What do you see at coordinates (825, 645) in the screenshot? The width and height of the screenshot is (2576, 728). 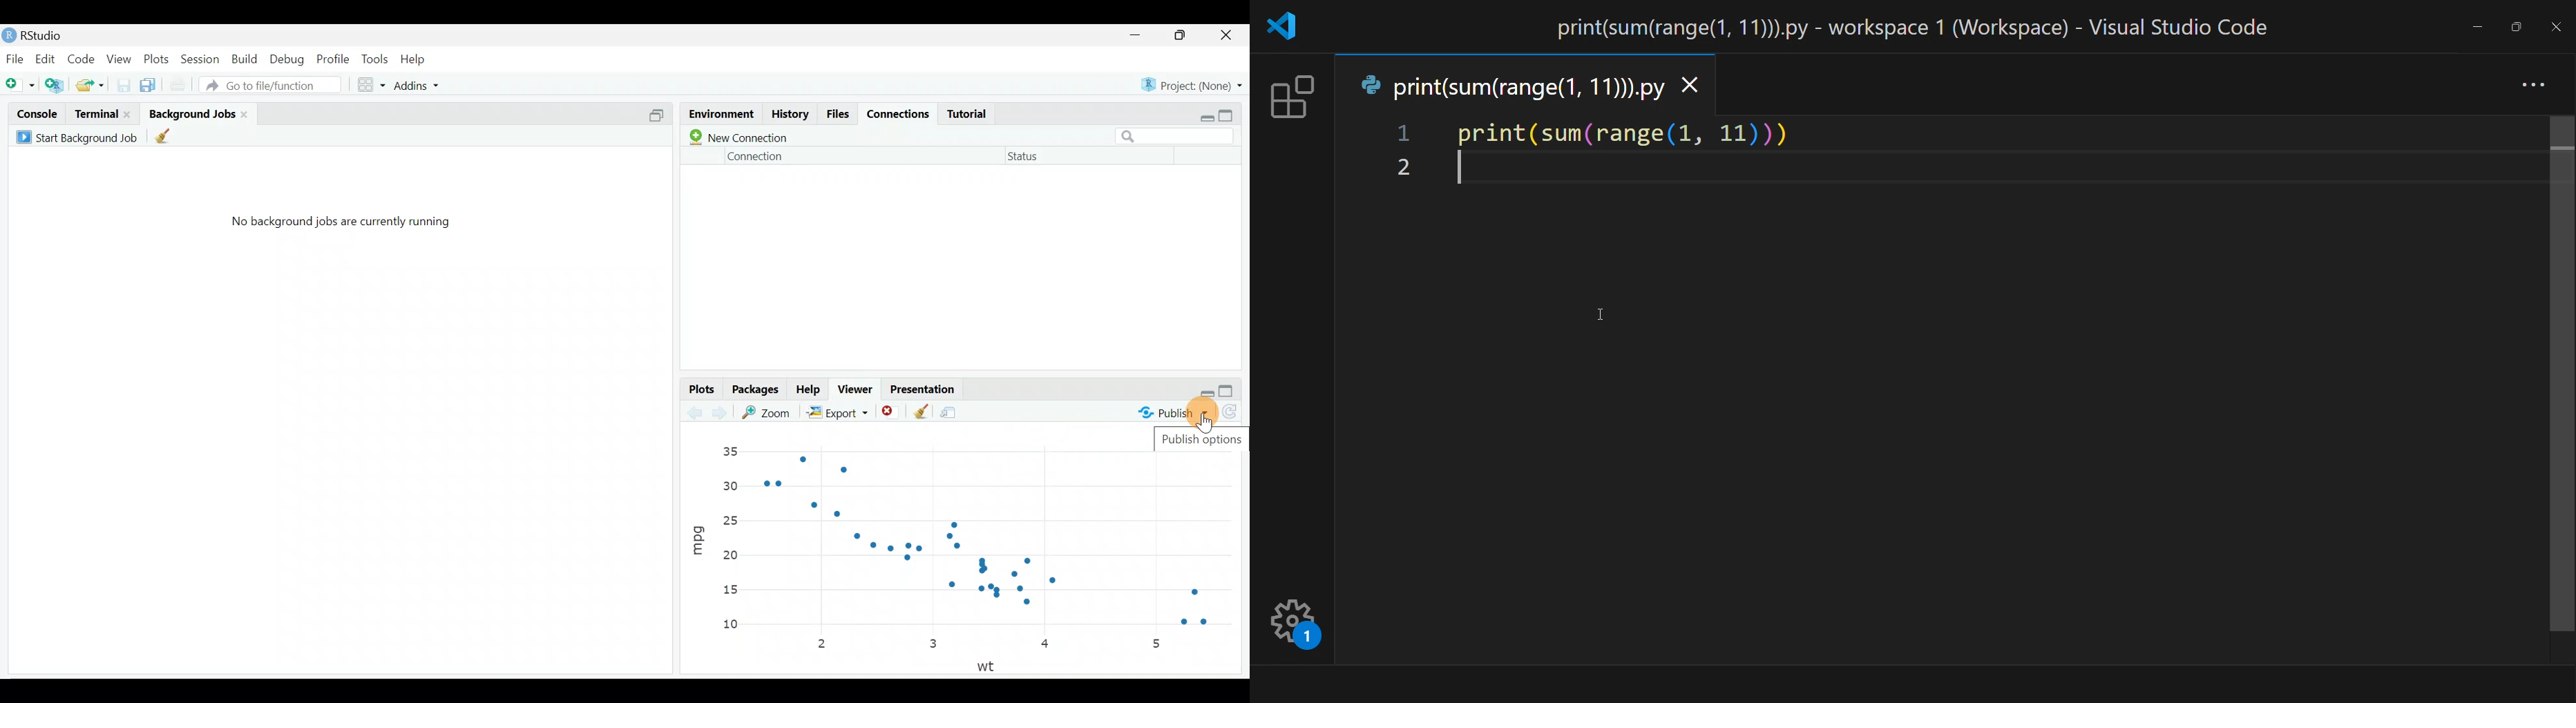 I see `2` at bounding box center [825, 645].